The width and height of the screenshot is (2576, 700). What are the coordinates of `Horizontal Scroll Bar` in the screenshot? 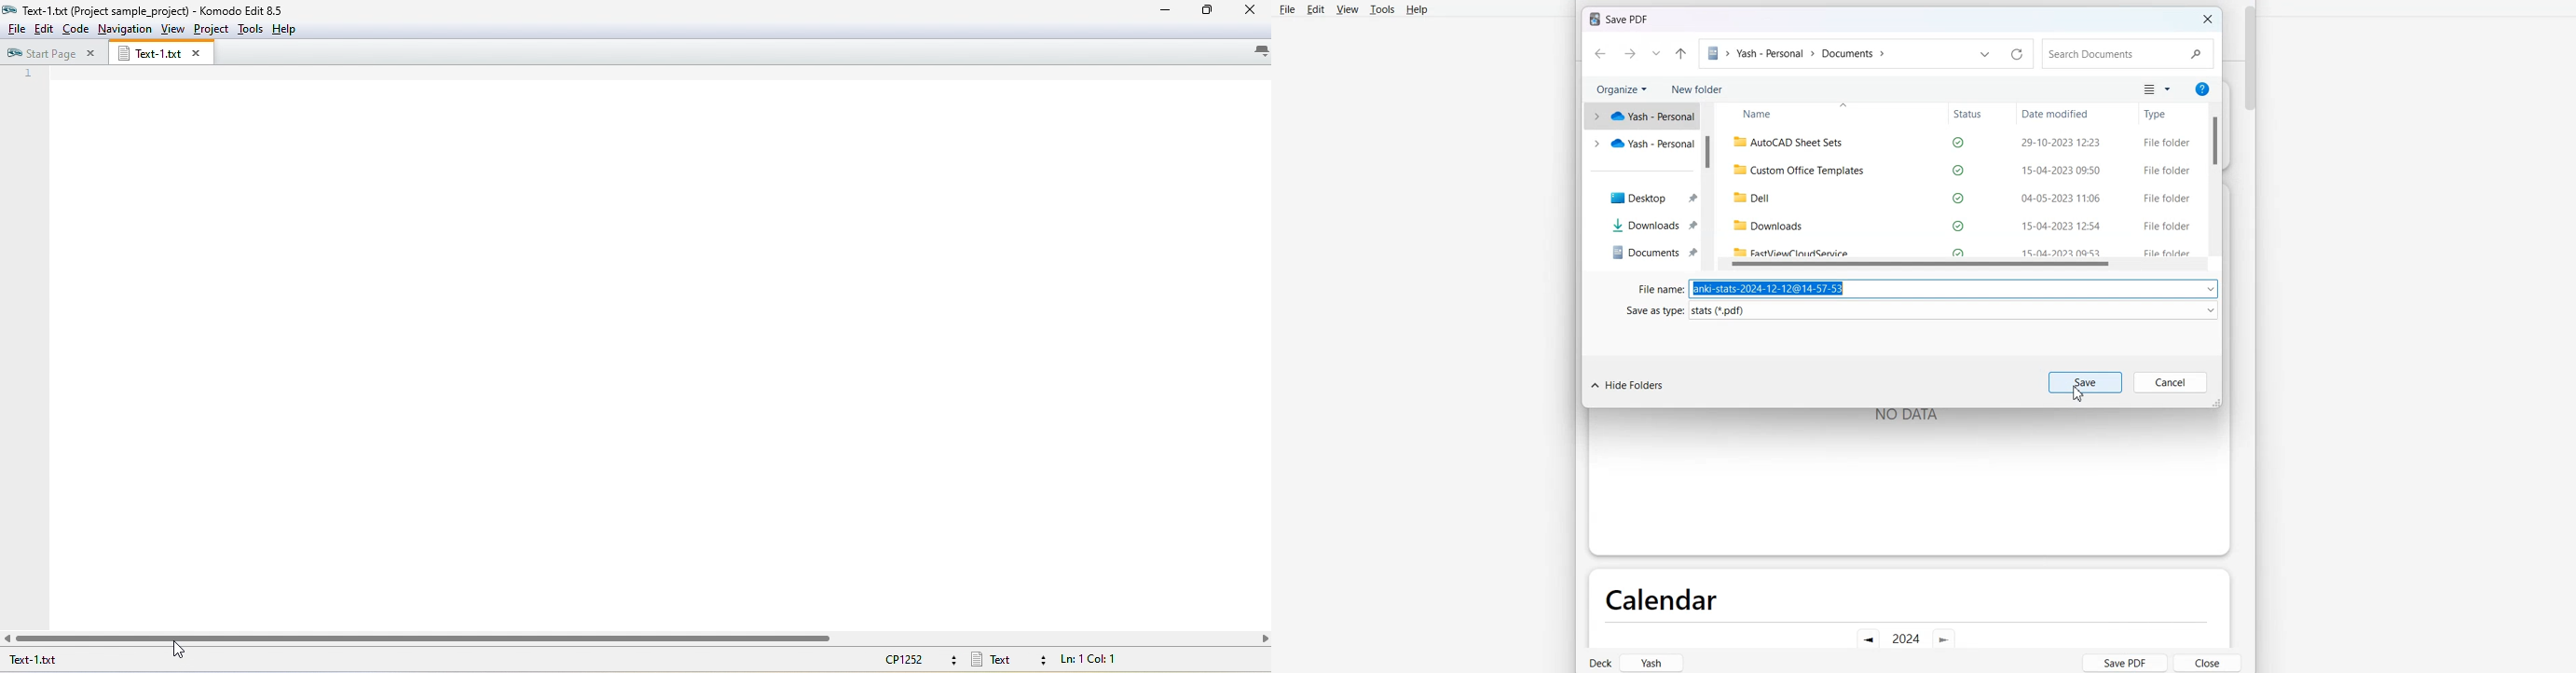 It's located at (1962, 268).